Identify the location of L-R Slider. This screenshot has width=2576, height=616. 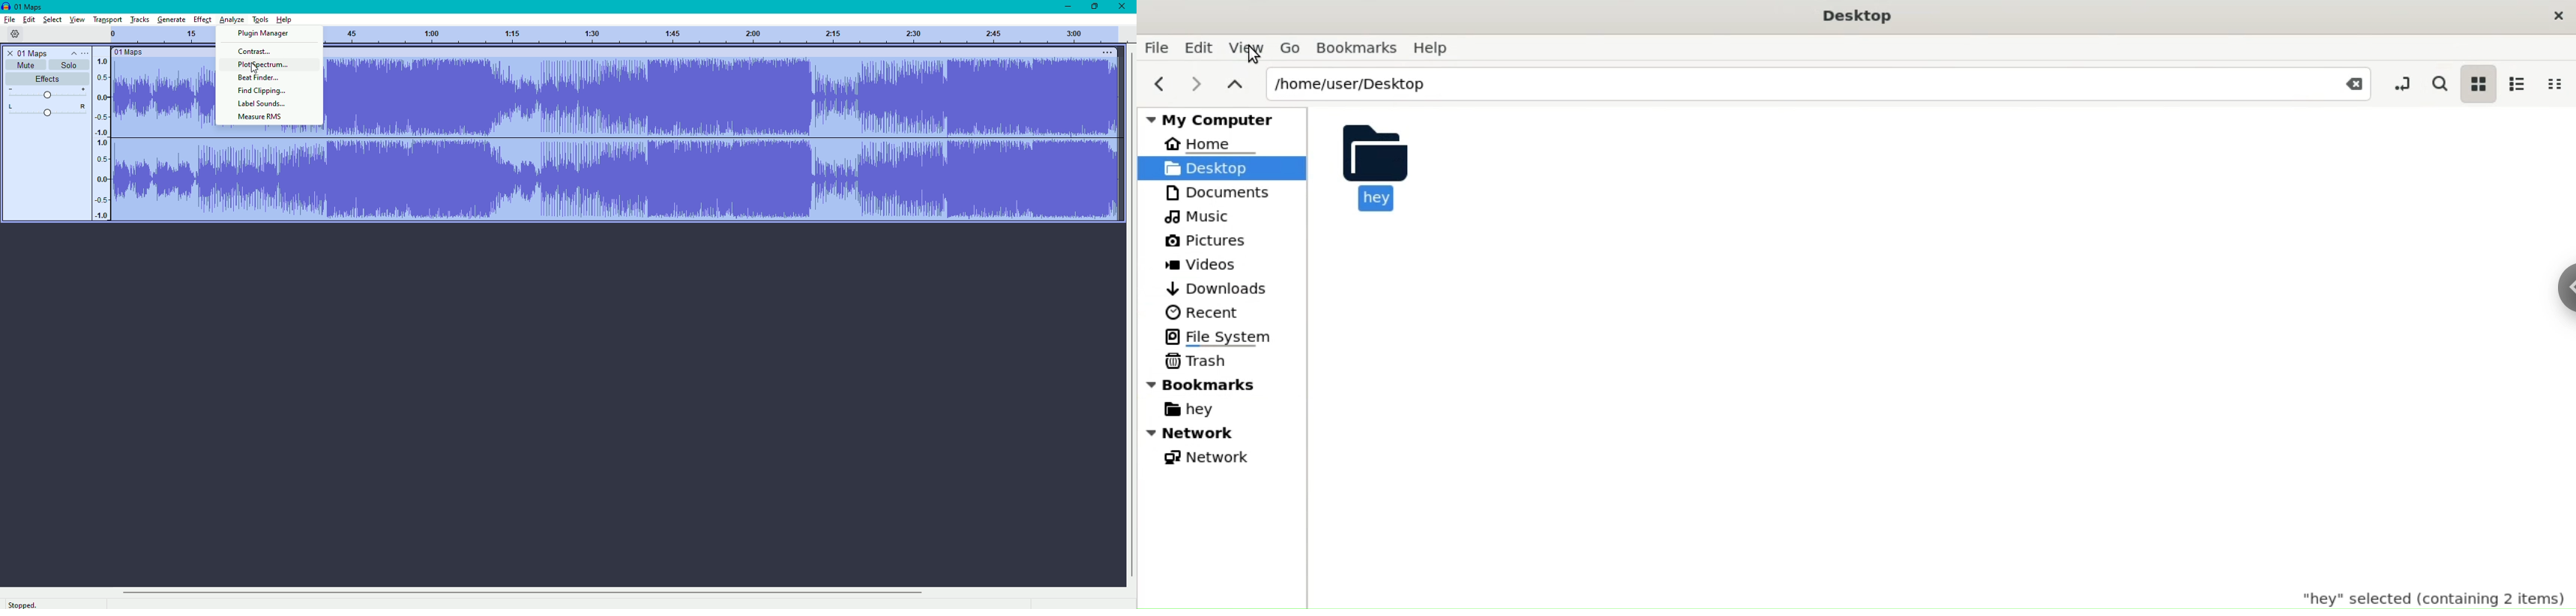
(46, 110).